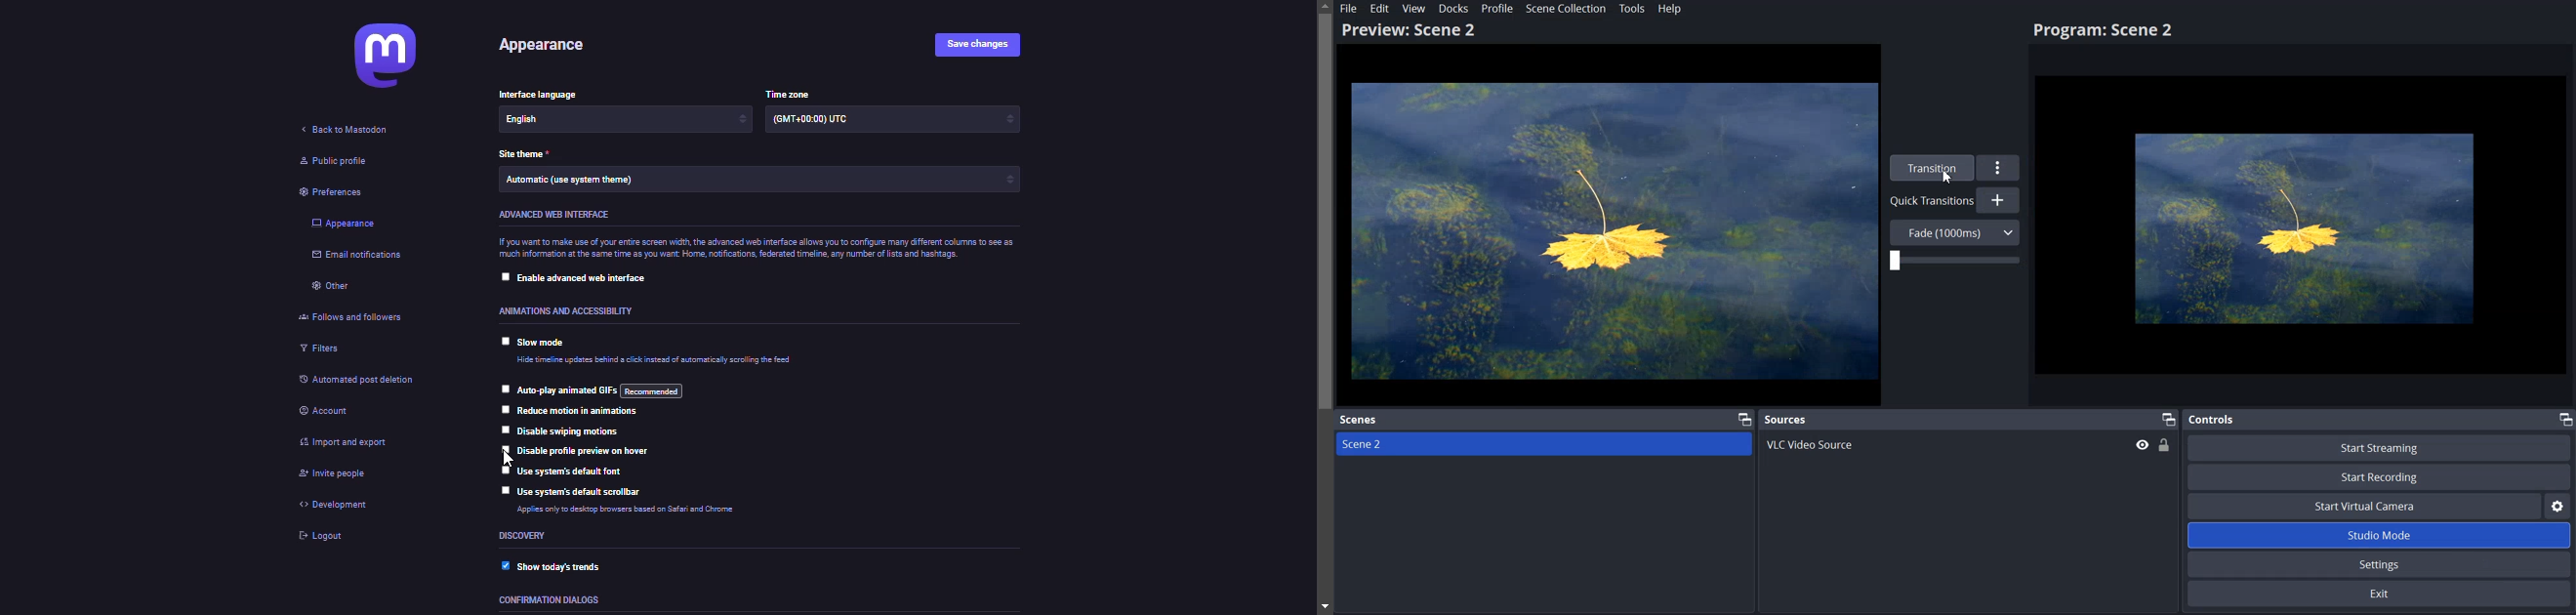 The height and width of the screenshot is (616, 2576). Describe the element at coordinates (506, 458) in the screenshot. I see `cursor` at that location.